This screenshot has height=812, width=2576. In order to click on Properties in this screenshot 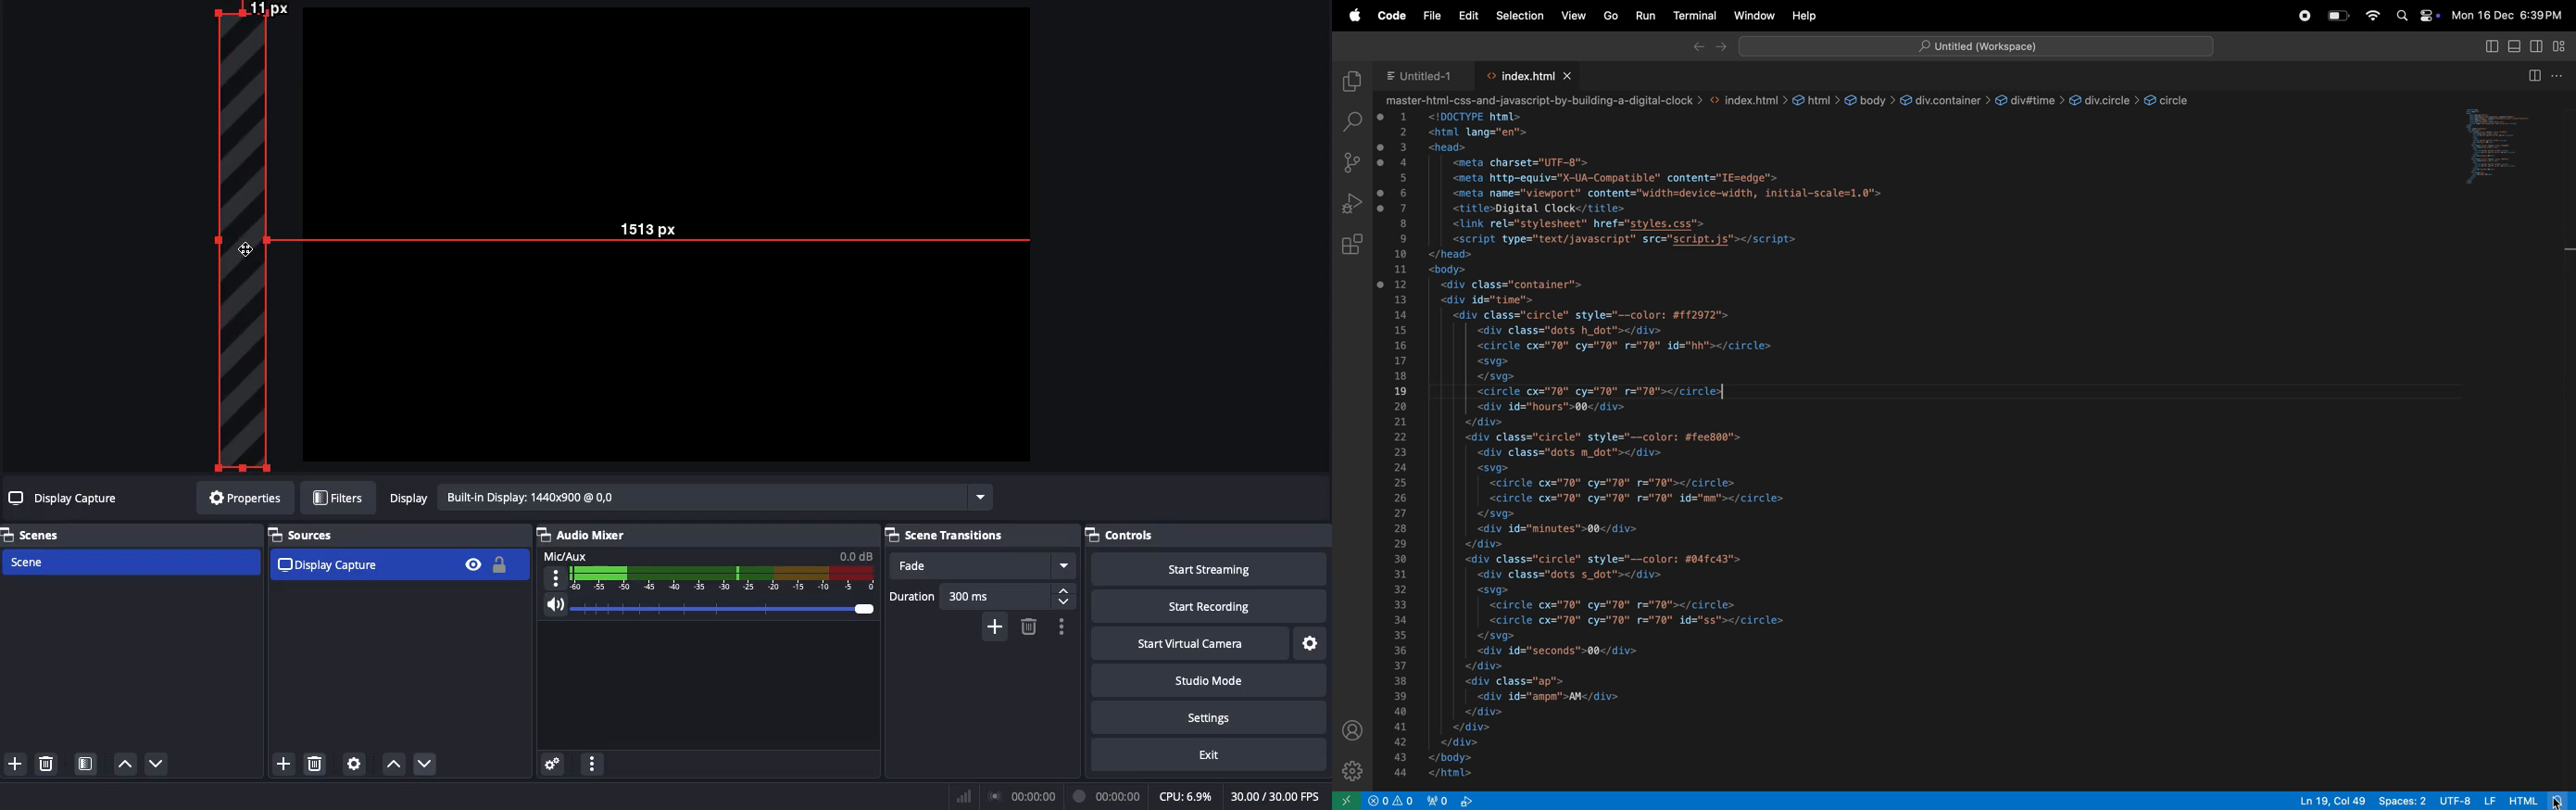, I will do `click(242, 498)`.